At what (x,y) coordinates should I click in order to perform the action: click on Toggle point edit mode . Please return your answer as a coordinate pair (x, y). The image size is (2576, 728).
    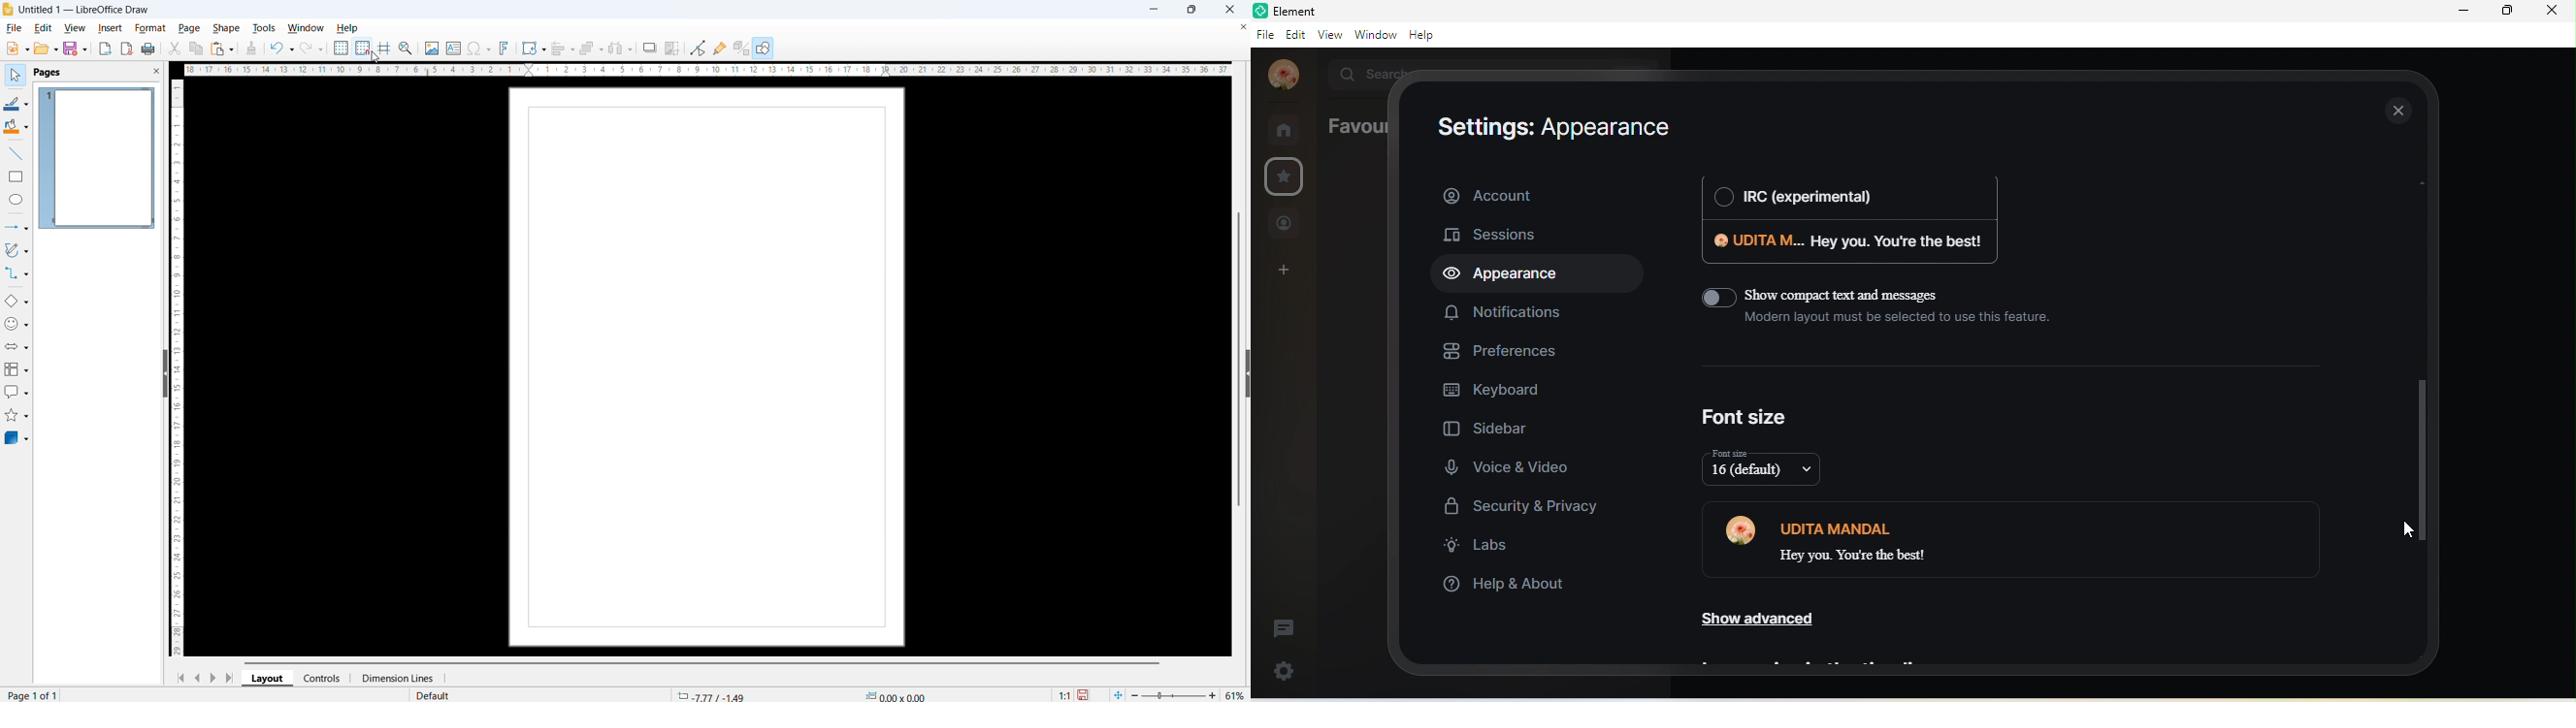
    Looking at the image, I should click on (698, 47).